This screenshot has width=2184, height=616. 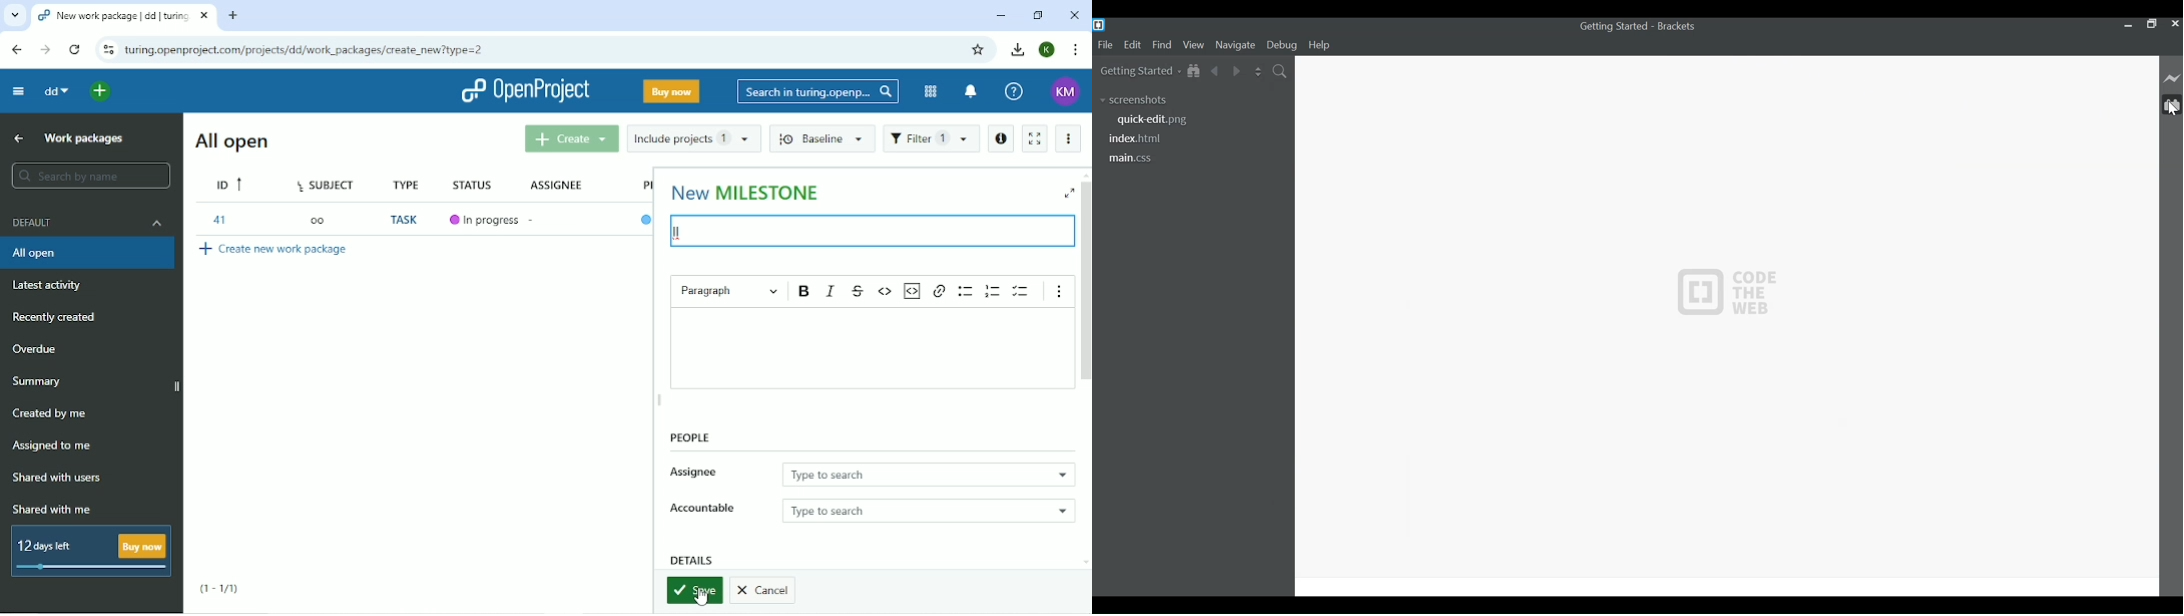 What do you see at coordinates (1279, 71) in the screenshot?
I see `Find in Files` at bounding box center [1279, 71].